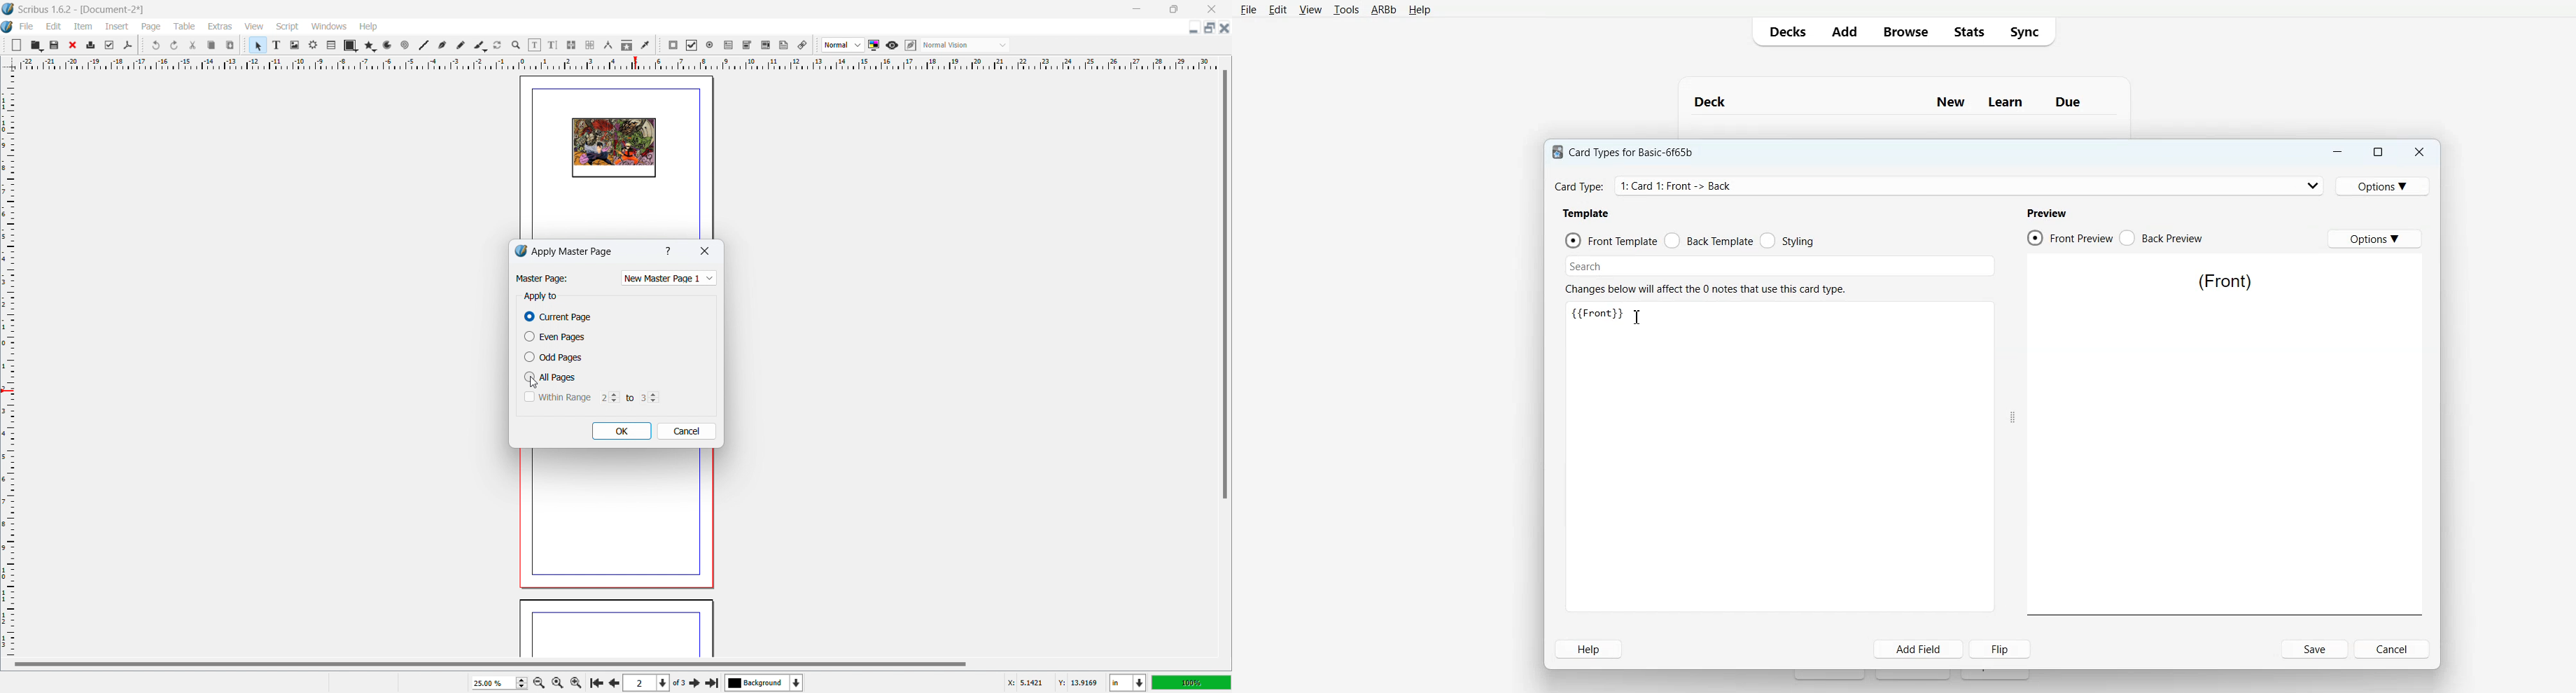 This screenshot has width=2576, height=700. I want to click on next page, so click(612, 681).